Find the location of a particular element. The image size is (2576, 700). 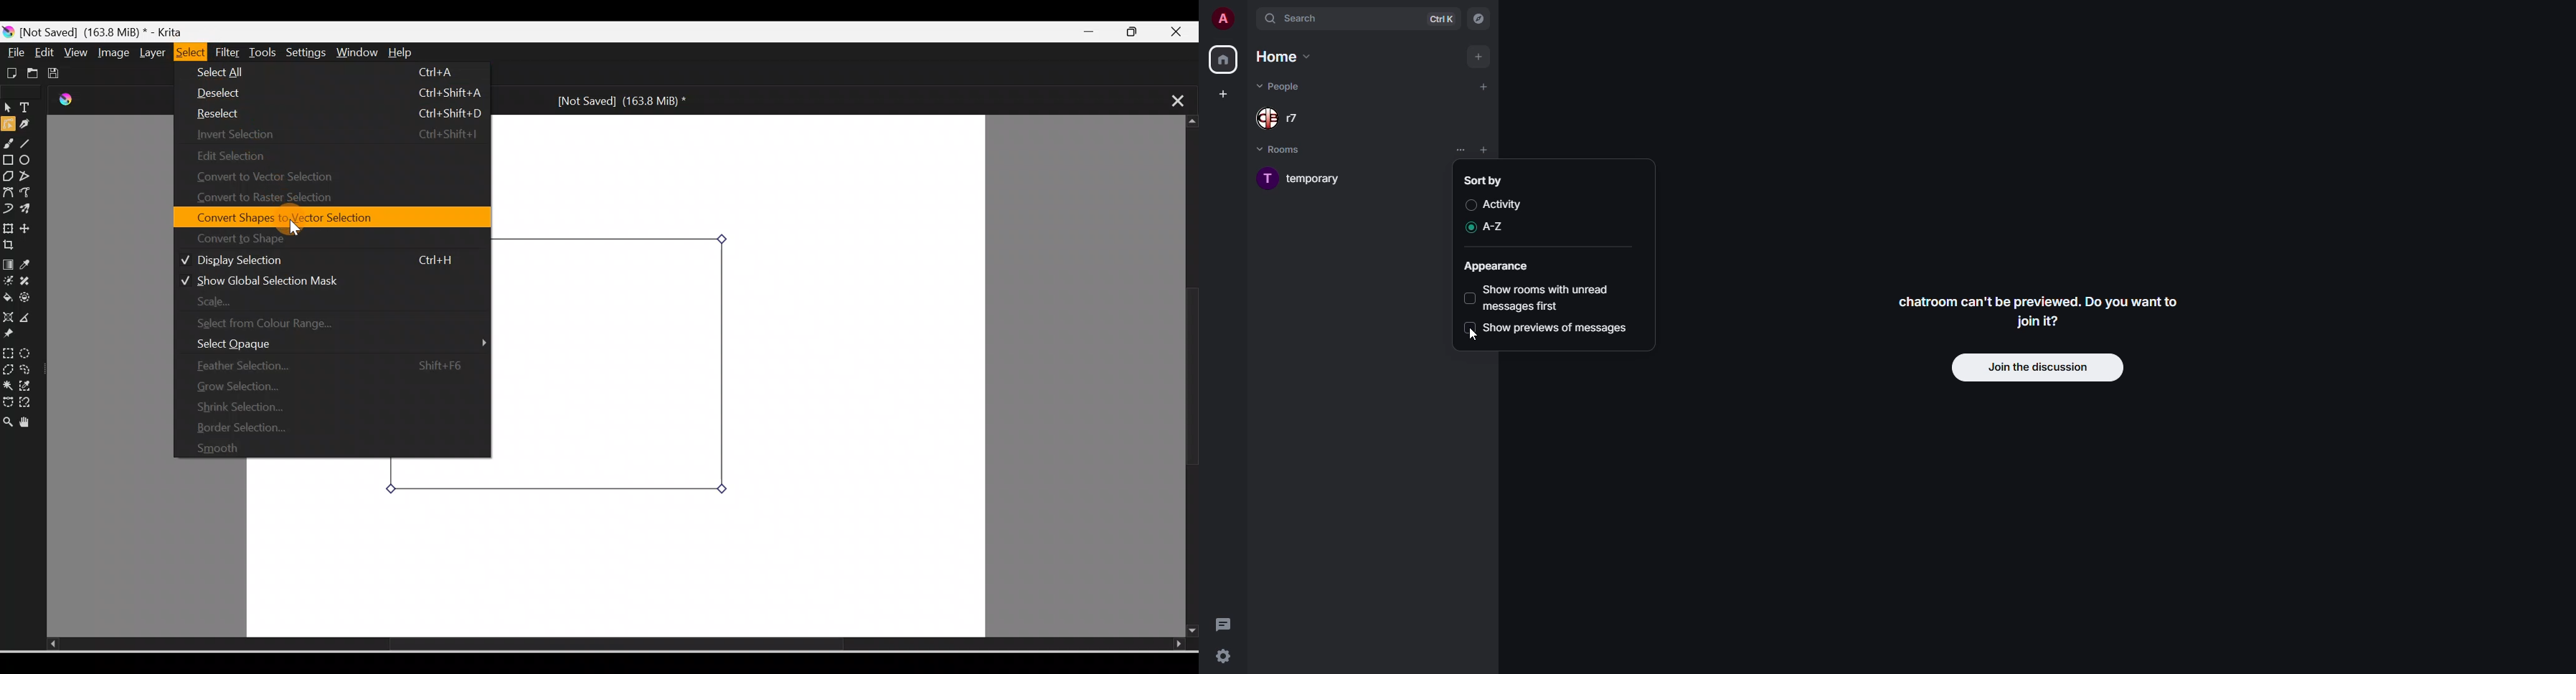

Save is located at coordinates (56, 71).